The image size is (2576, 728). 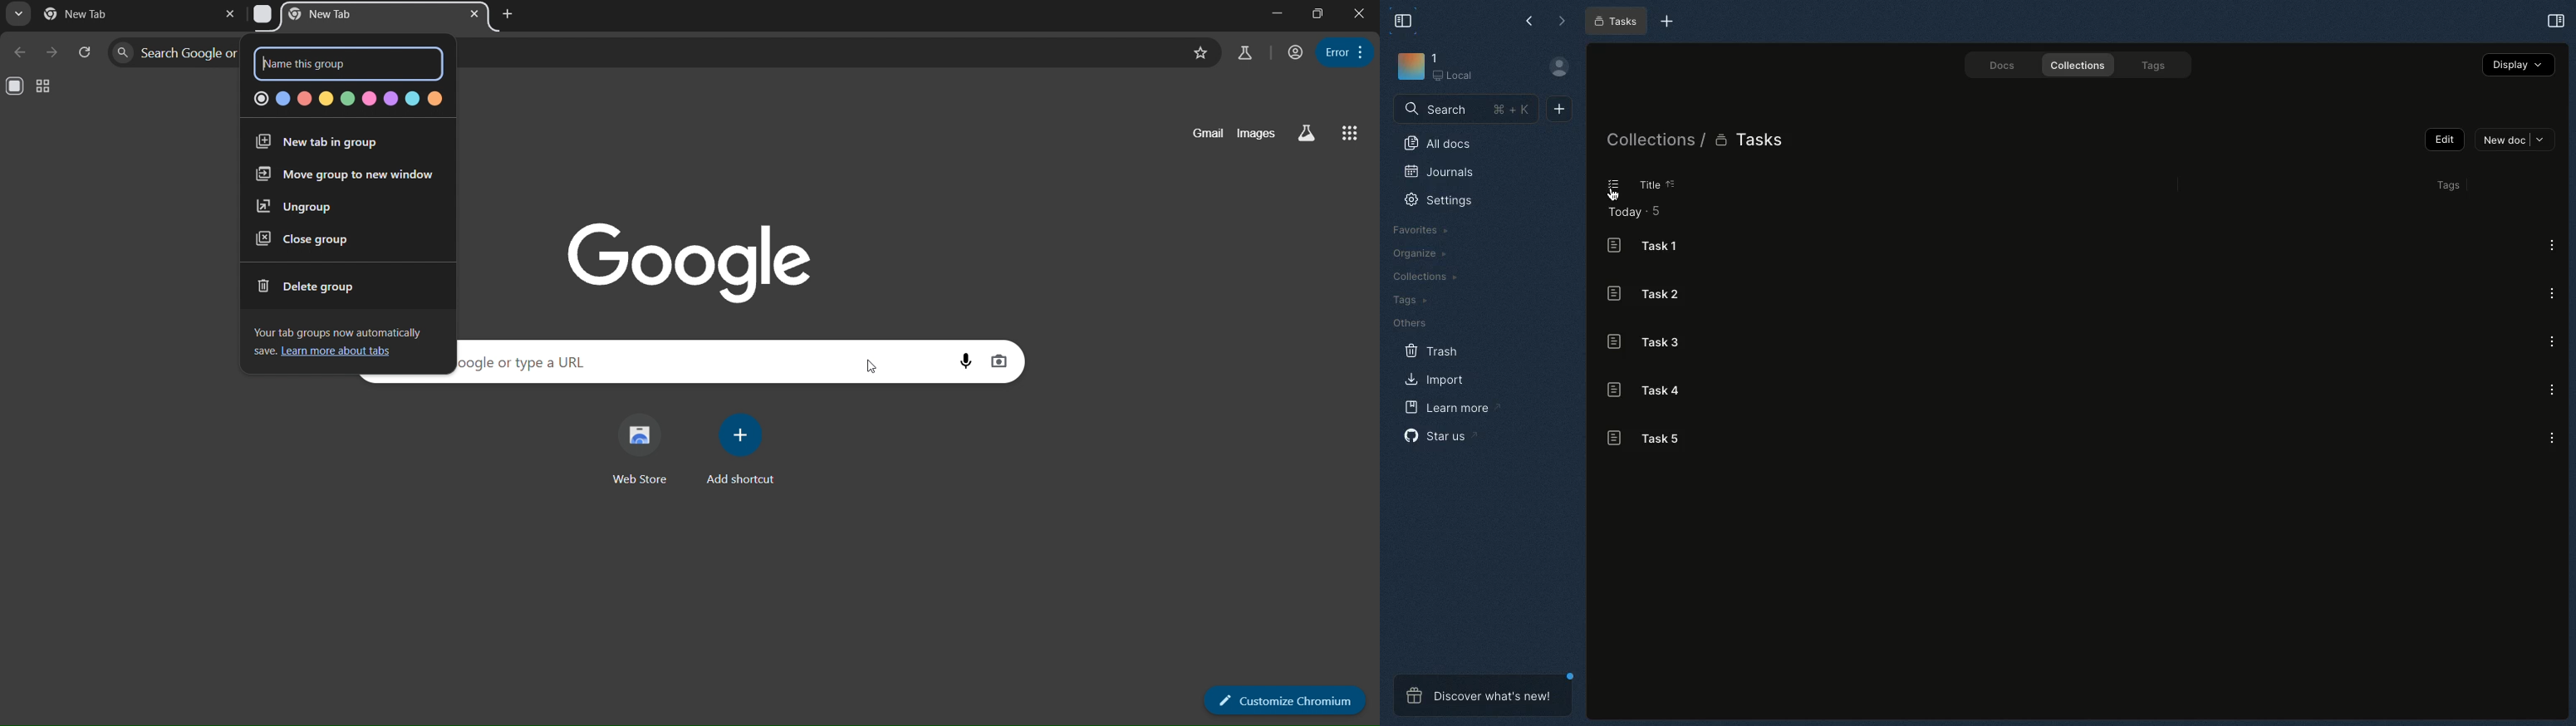 What do you see at coordinates (262, 351) in the screenshot?
I see `save` at bounding box center [262, 351].